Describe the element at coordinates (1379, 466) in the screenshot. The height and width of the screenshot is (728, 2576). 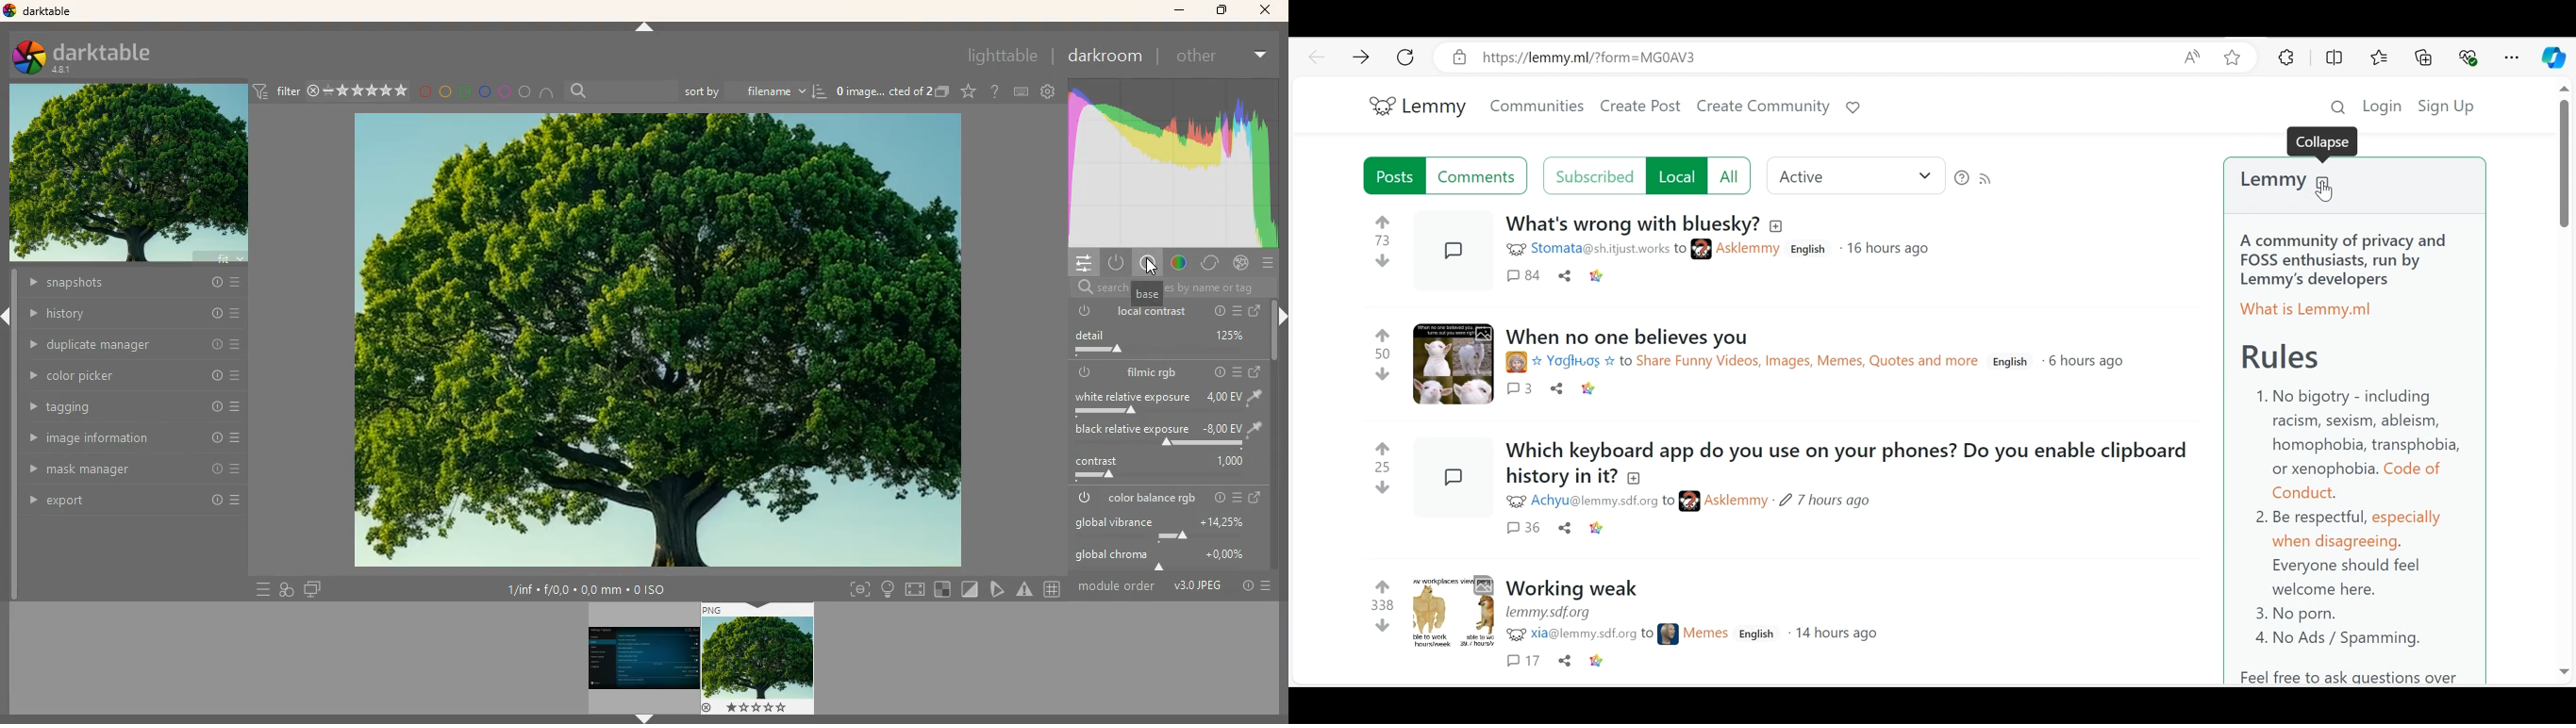
I see `25` at that location.